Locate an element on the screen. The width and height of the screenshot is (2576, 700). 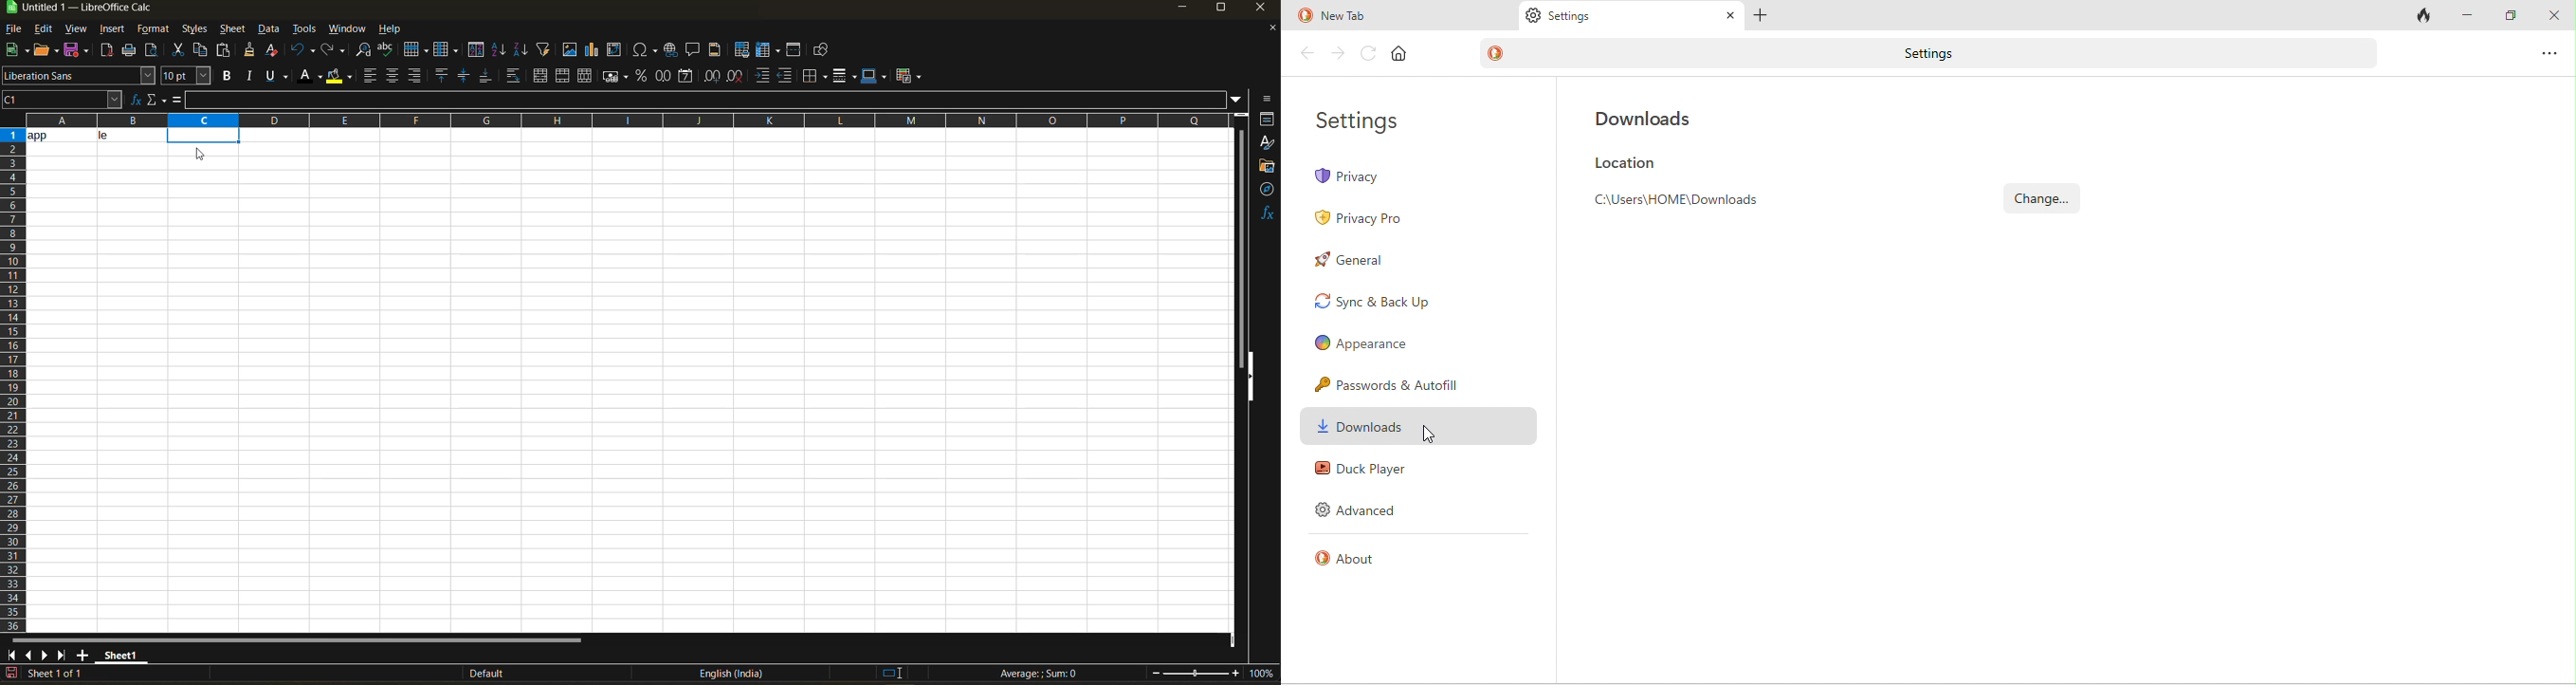
scroll to next sheet is located at coordinates (47, 655).